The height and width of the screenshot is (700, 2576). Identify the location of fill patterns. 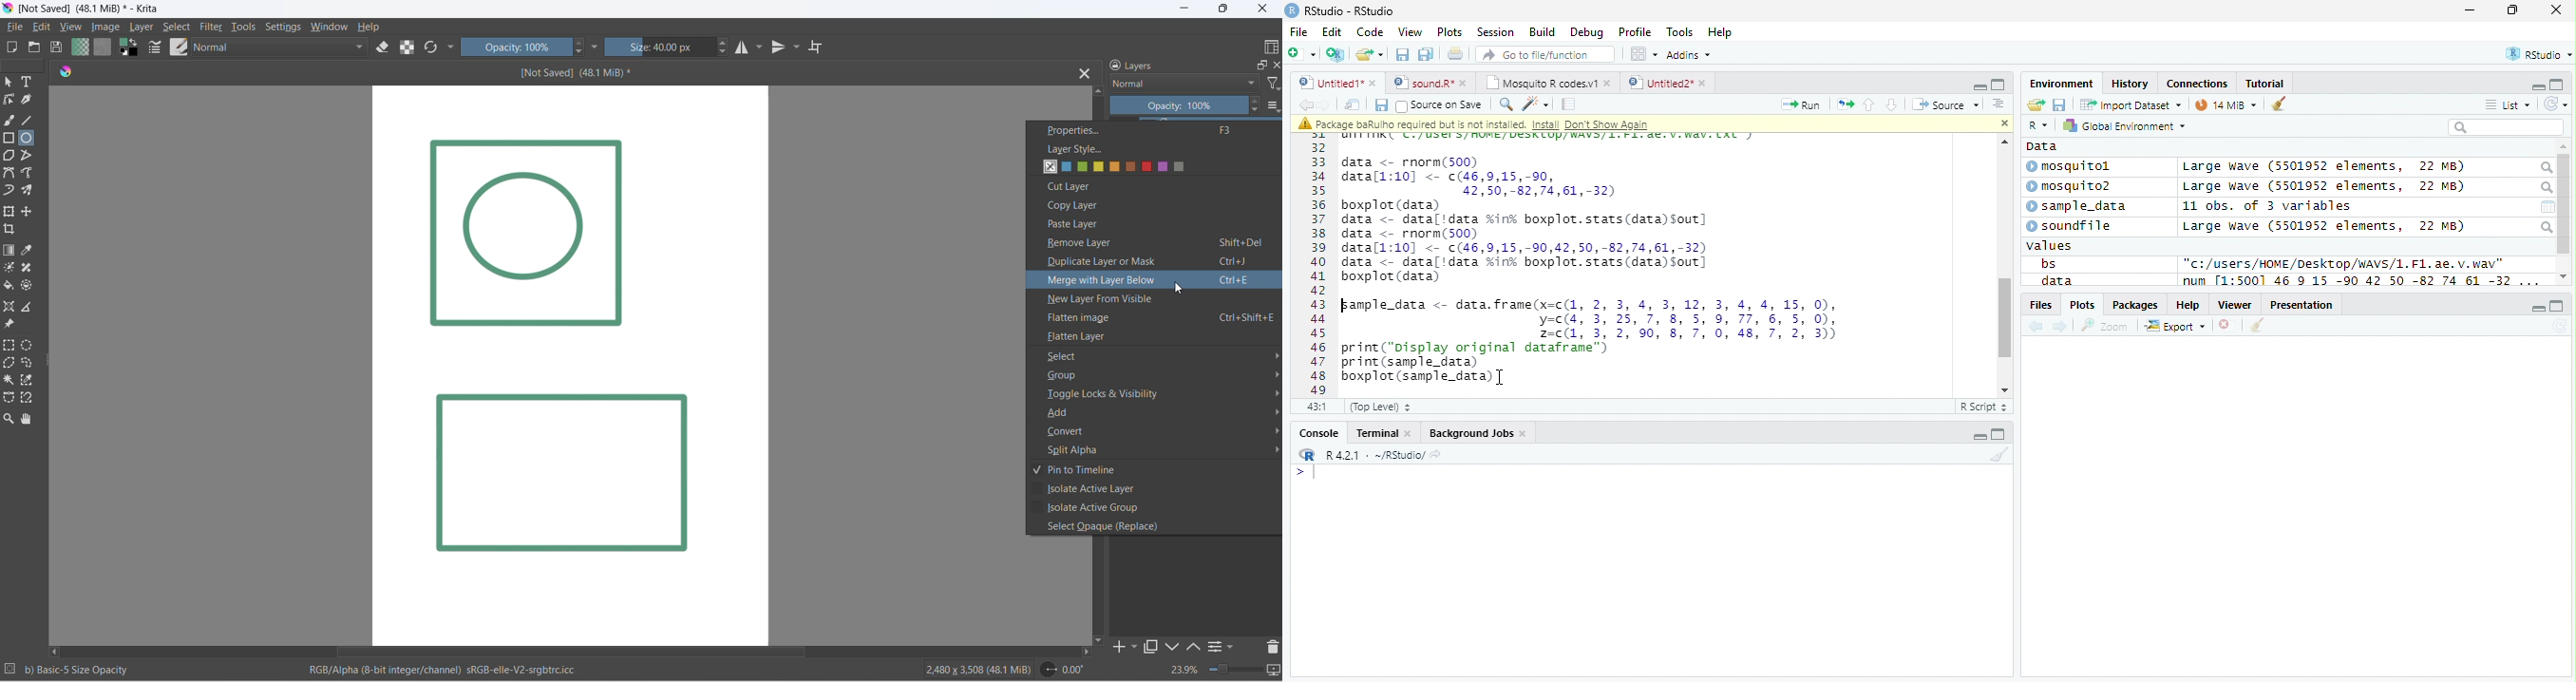
(103, 48).